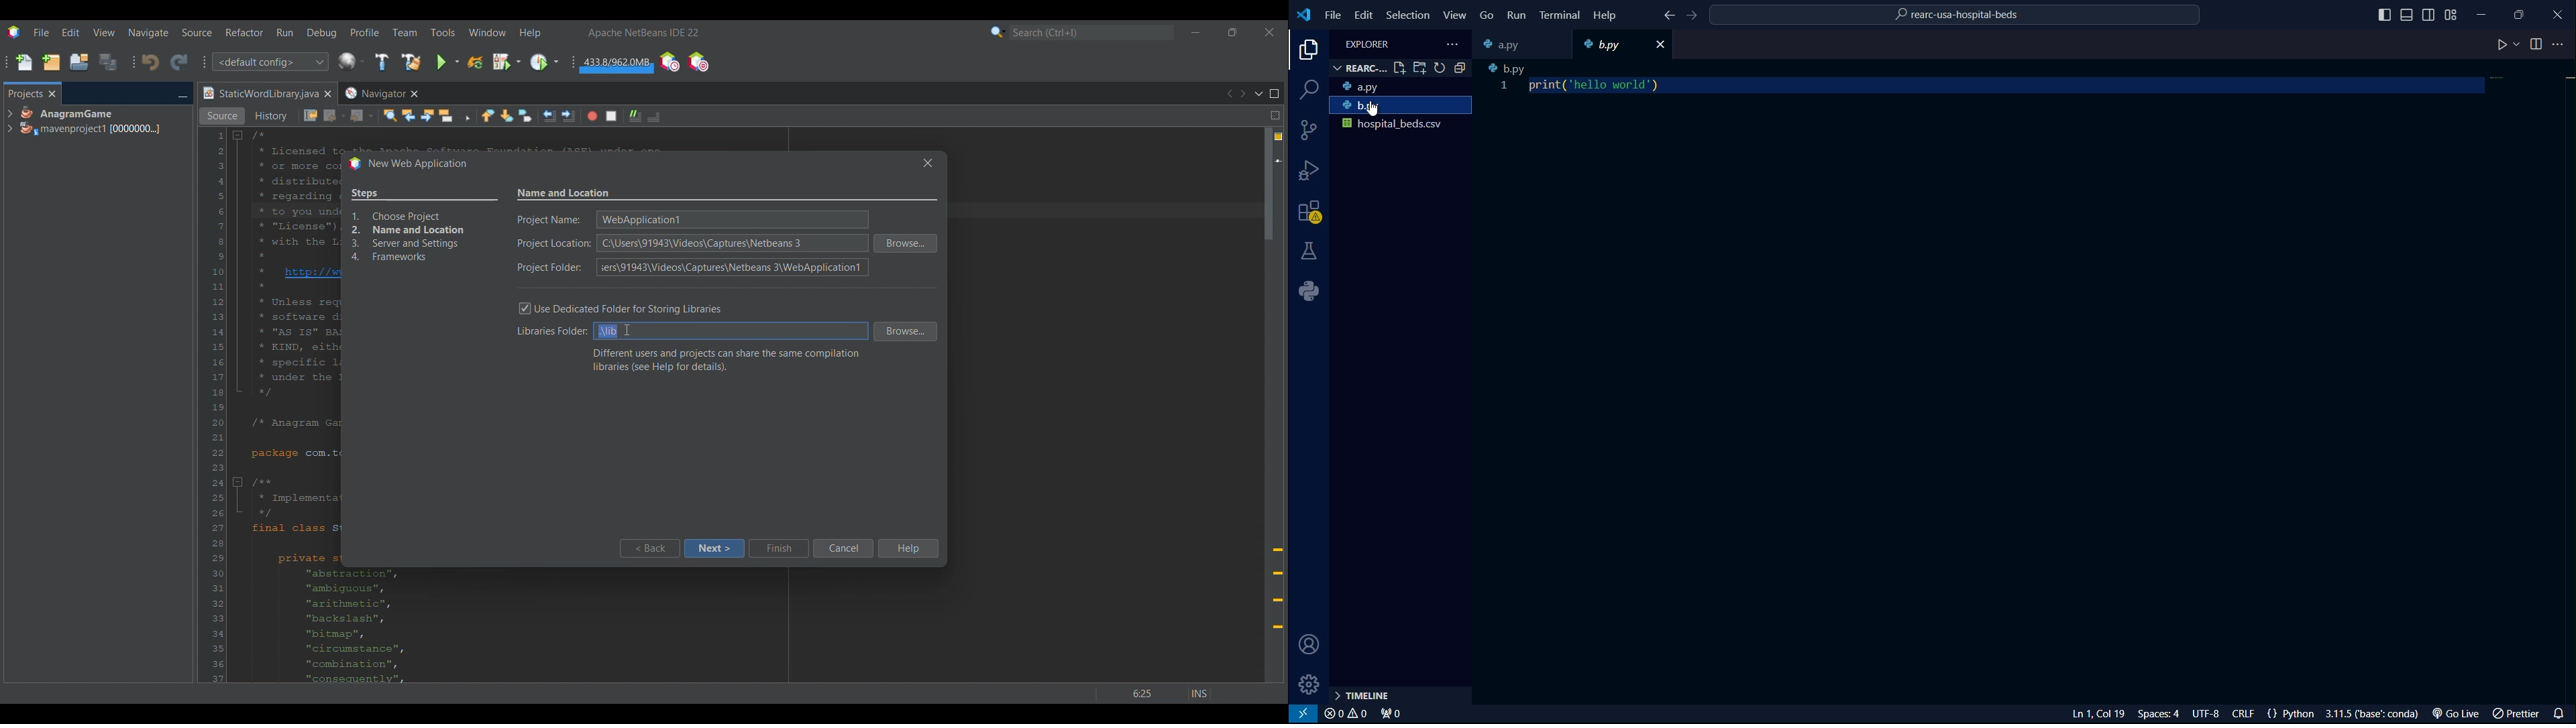 The image size is (2576, 728). Describe the element at coordinates (442, 32) in the screenshot. I see `Tools menu` at that location.